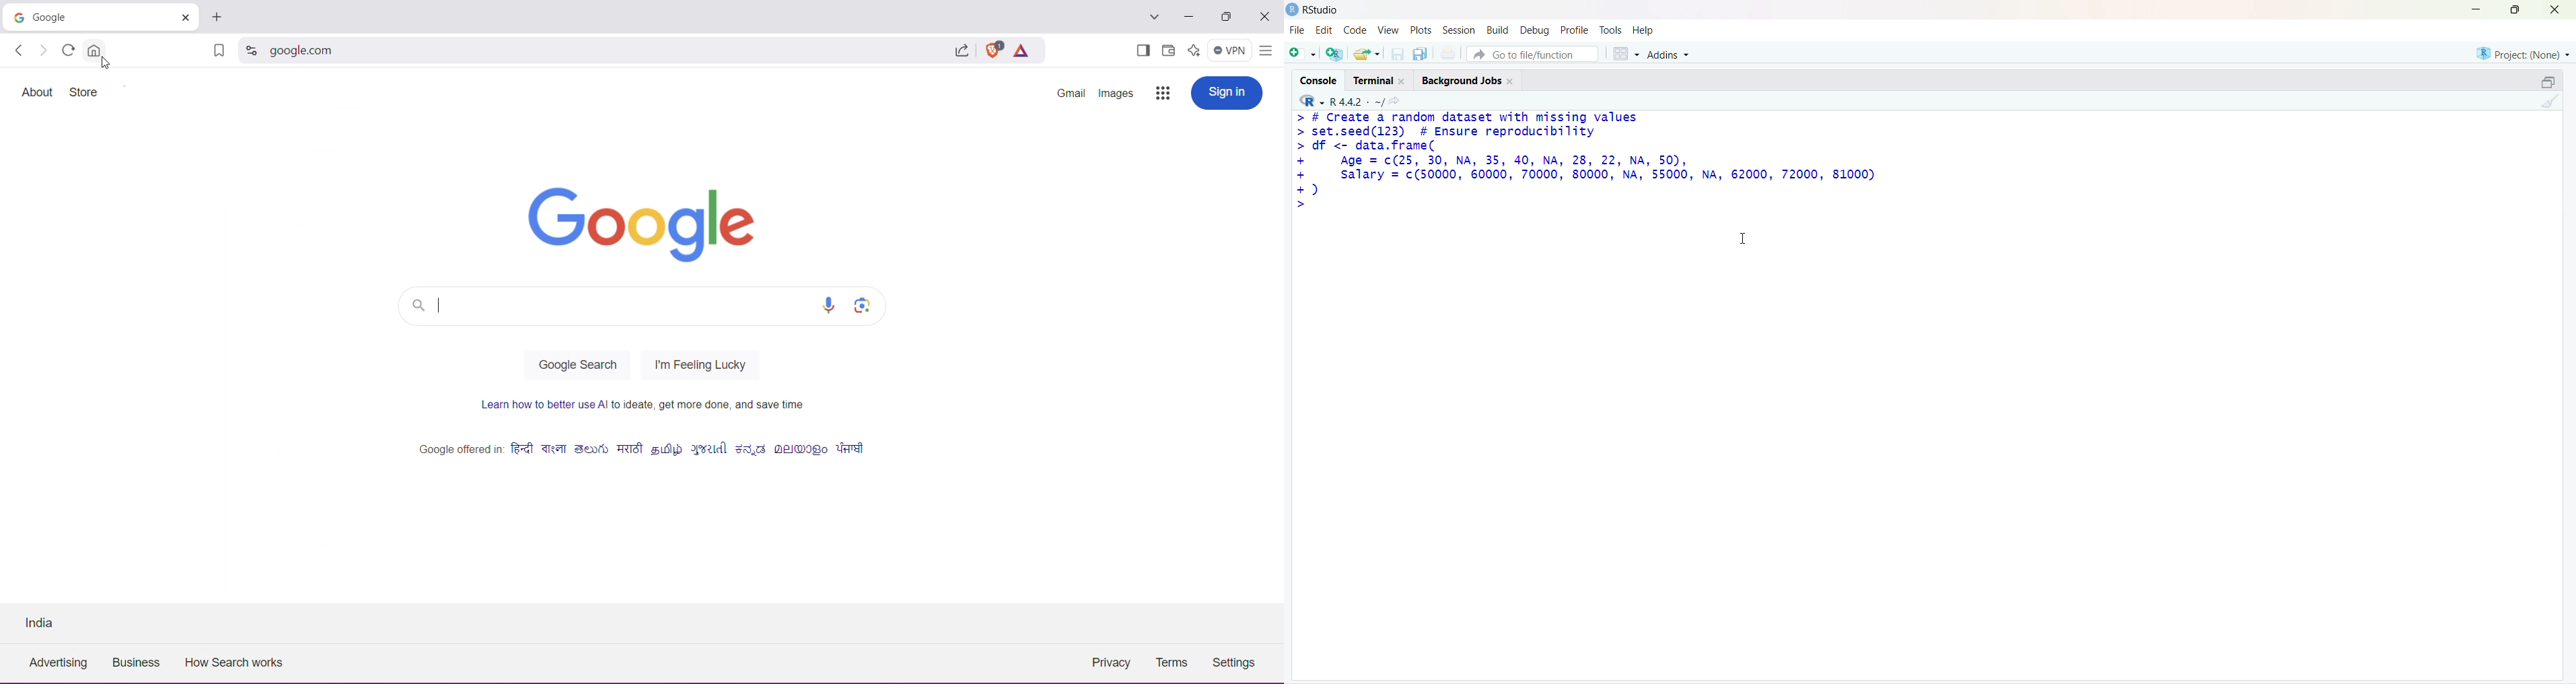 Image resolution: width=2576 pixels, height=700 pixels. I want to click on console, so click(1319, 79).